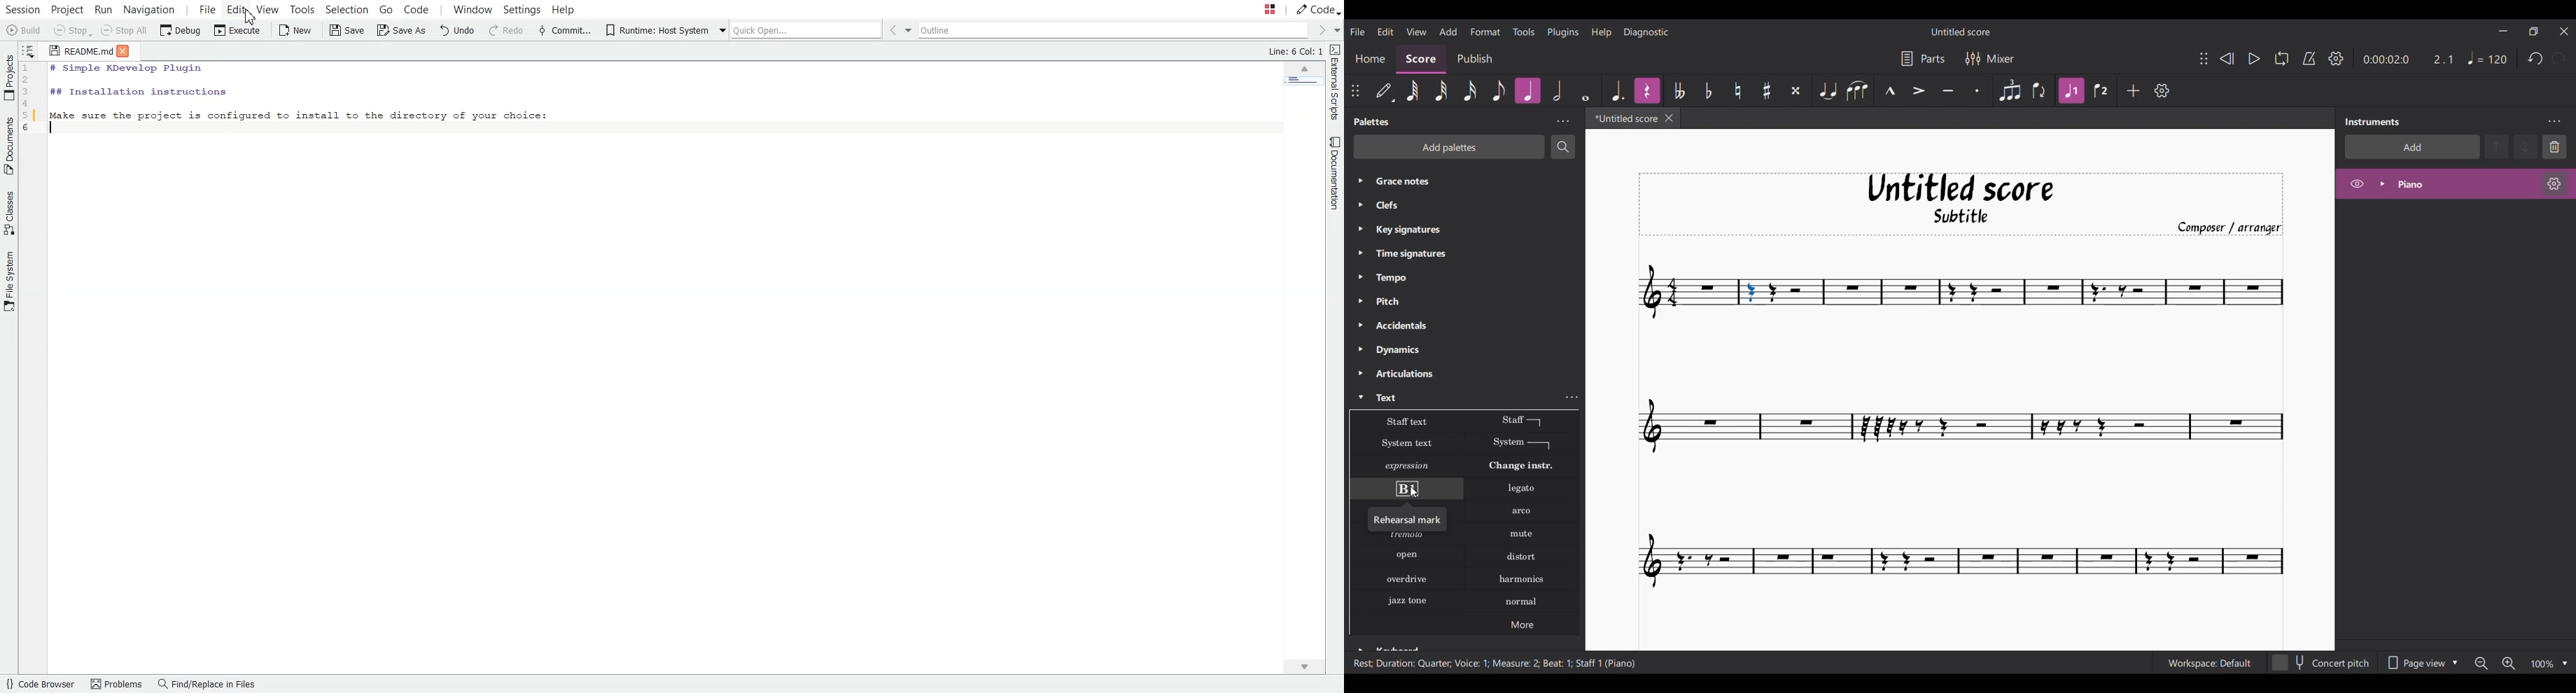 This screenshot has height=700, width=2576. Describe the element at coordinates (2560, 58) in the screenshot. I see `Redo` at that location.